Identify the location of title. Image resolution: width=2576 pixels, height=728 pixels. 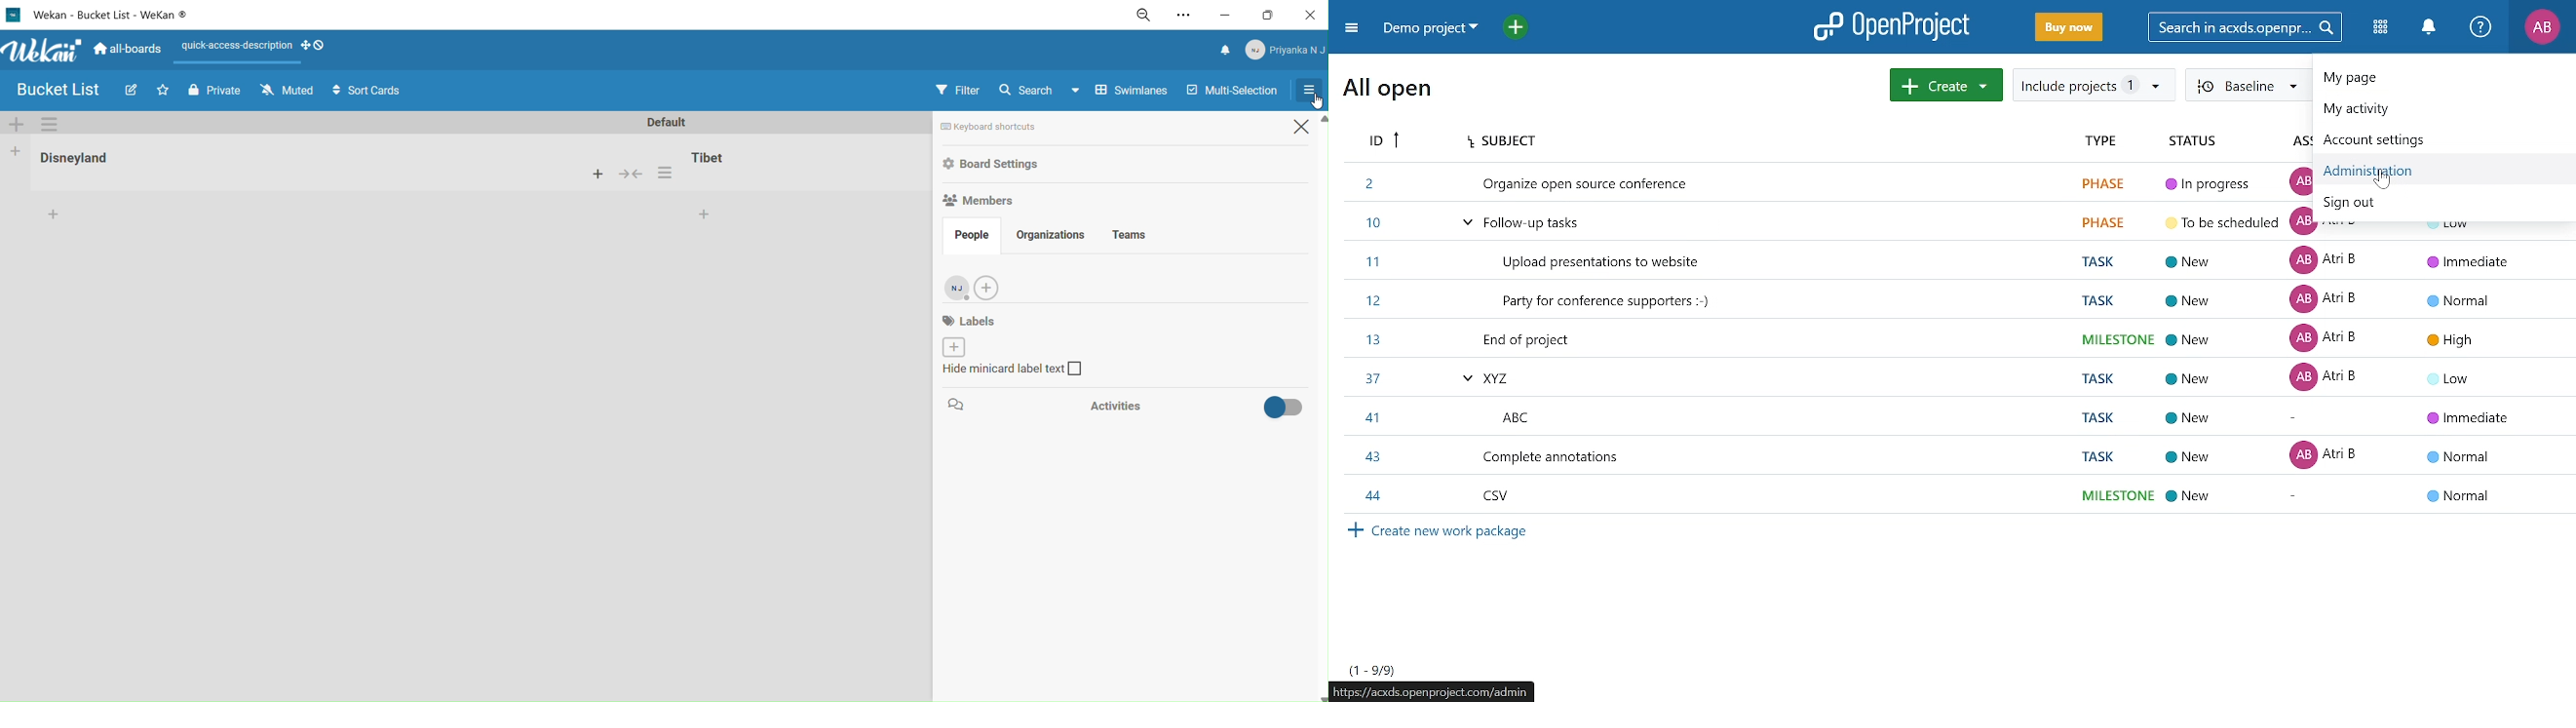
(44, 50).